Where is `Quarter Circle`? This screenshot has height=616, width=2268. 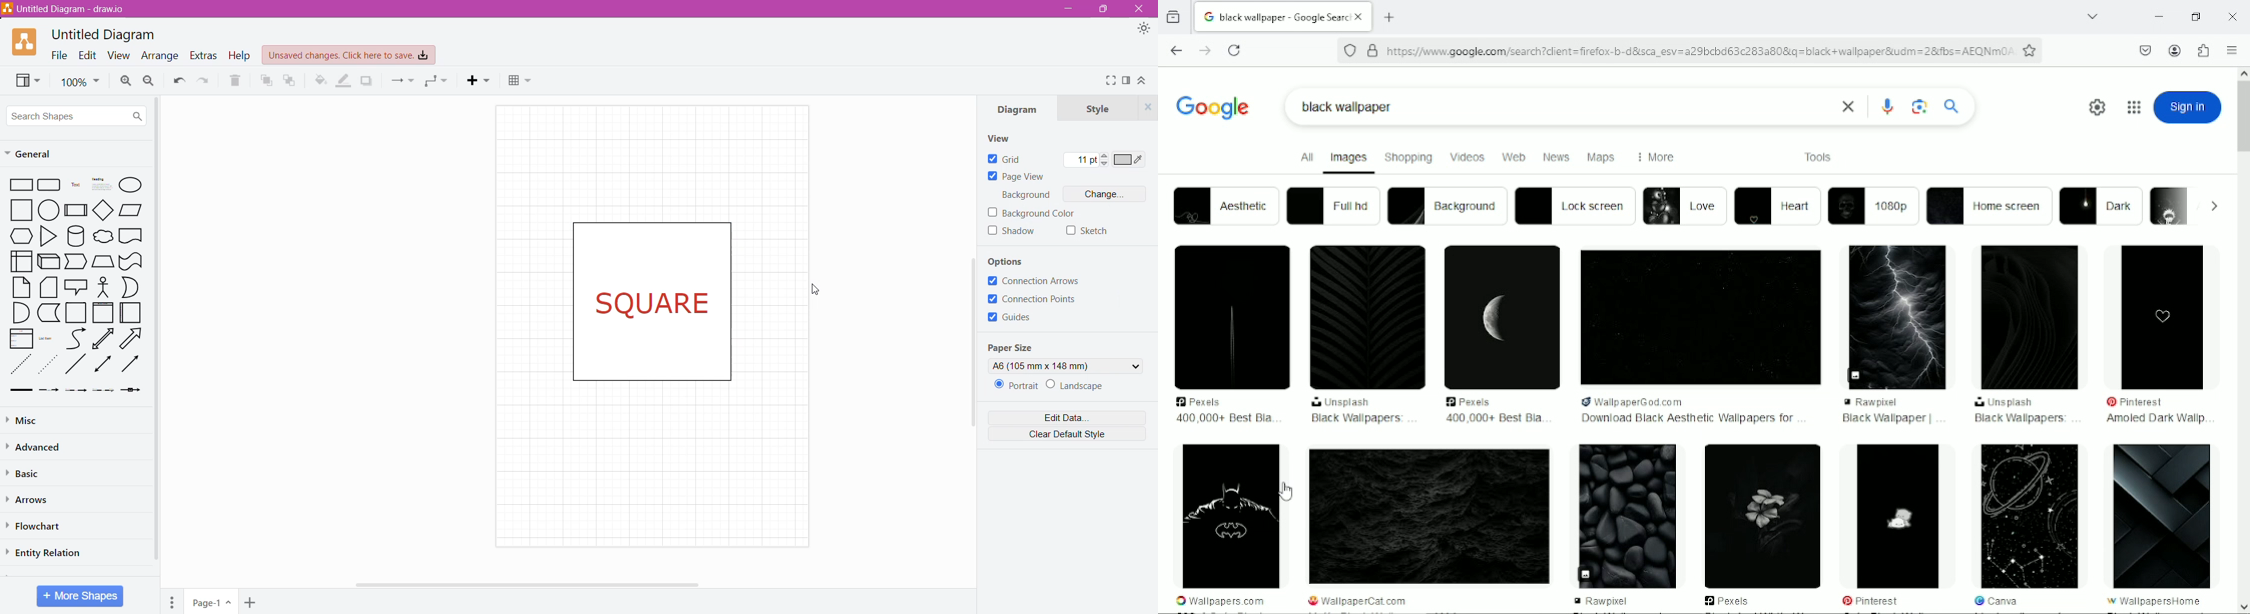 Quarter Circle is located at coordinates (19, 312).